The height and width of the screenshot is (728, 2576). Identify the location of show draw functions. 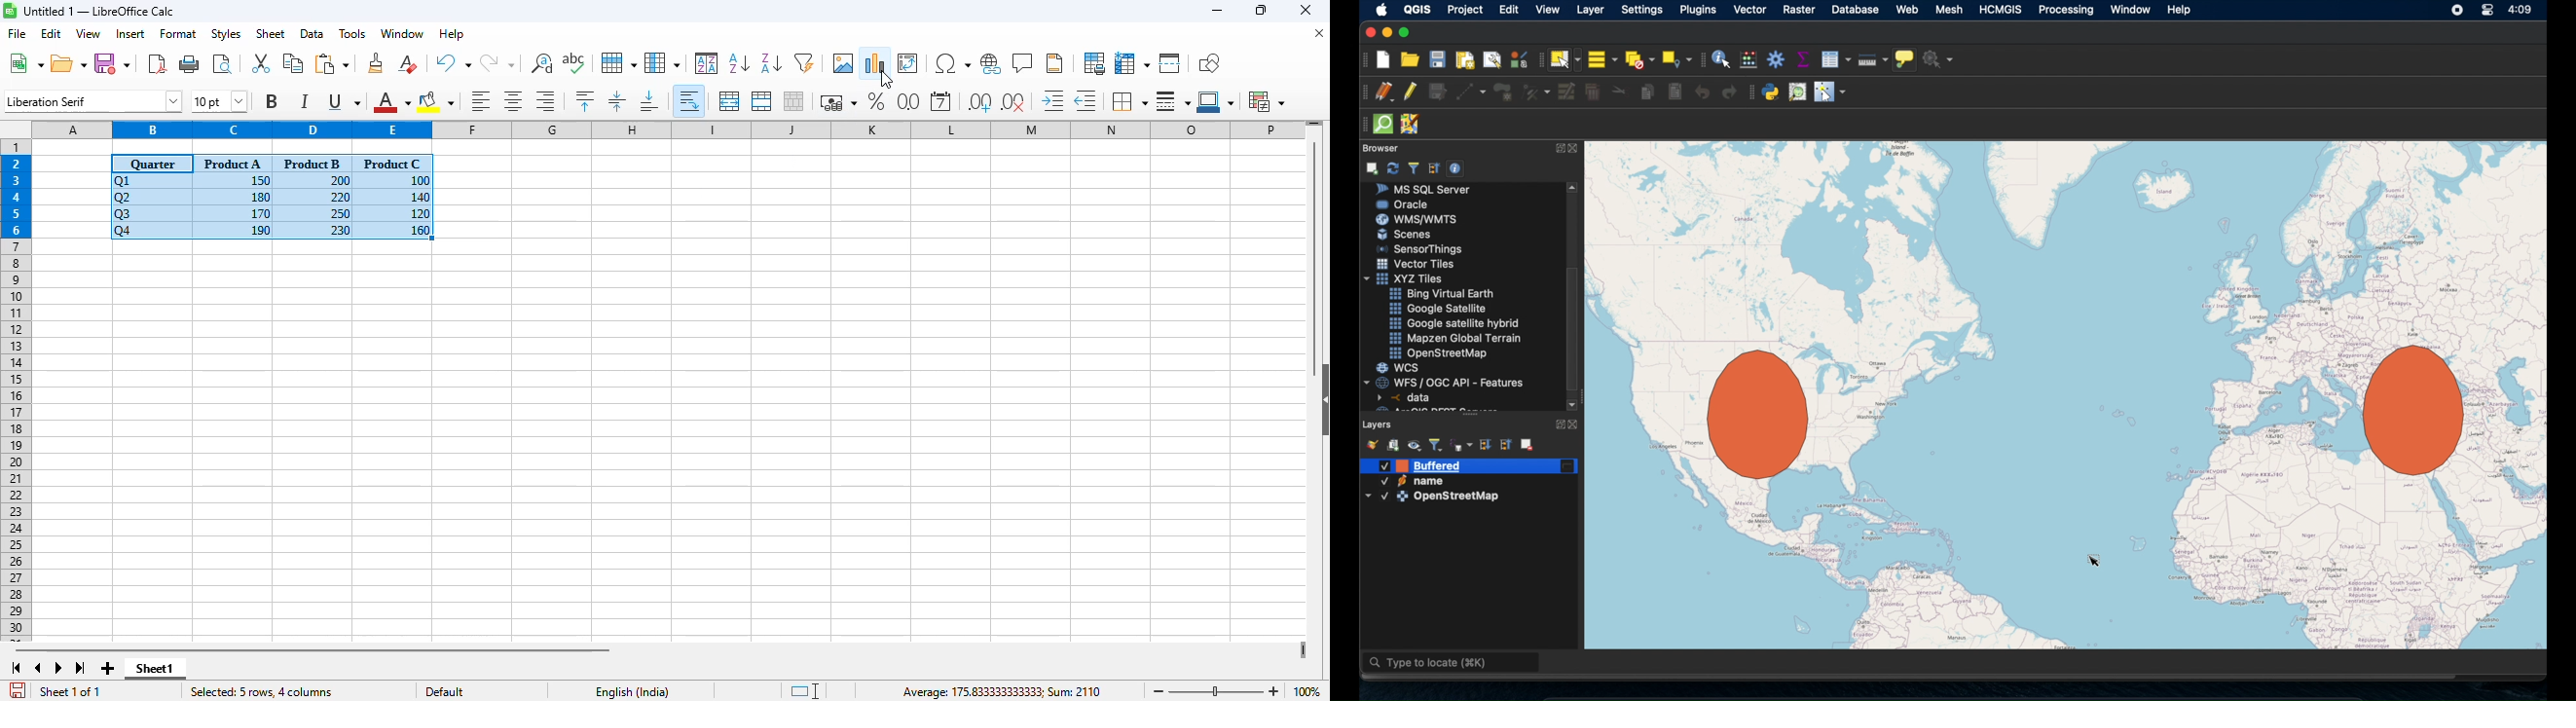
(1208, 62).